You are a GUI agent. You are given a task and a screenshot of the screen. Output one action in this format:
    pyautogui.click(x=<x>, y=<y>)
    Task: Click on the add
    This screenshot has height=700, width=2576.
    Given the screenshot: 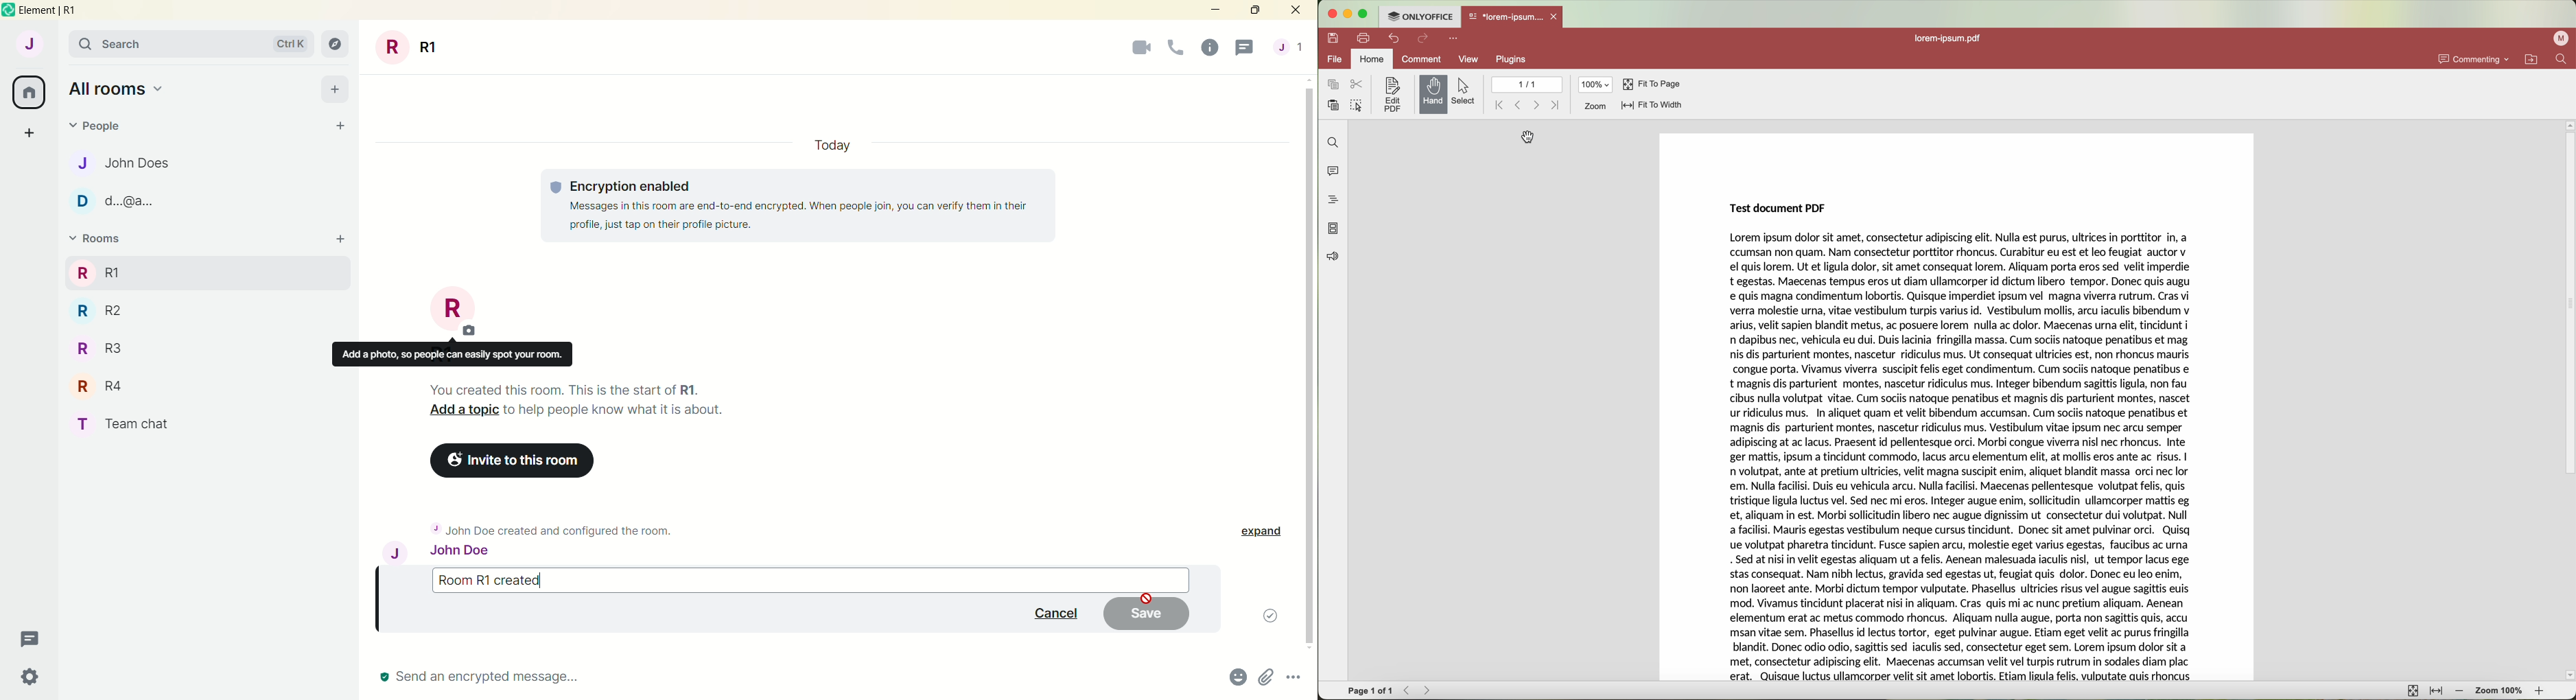 What is the action you would take?
    pyautogui.click(x=336, y=89)
    